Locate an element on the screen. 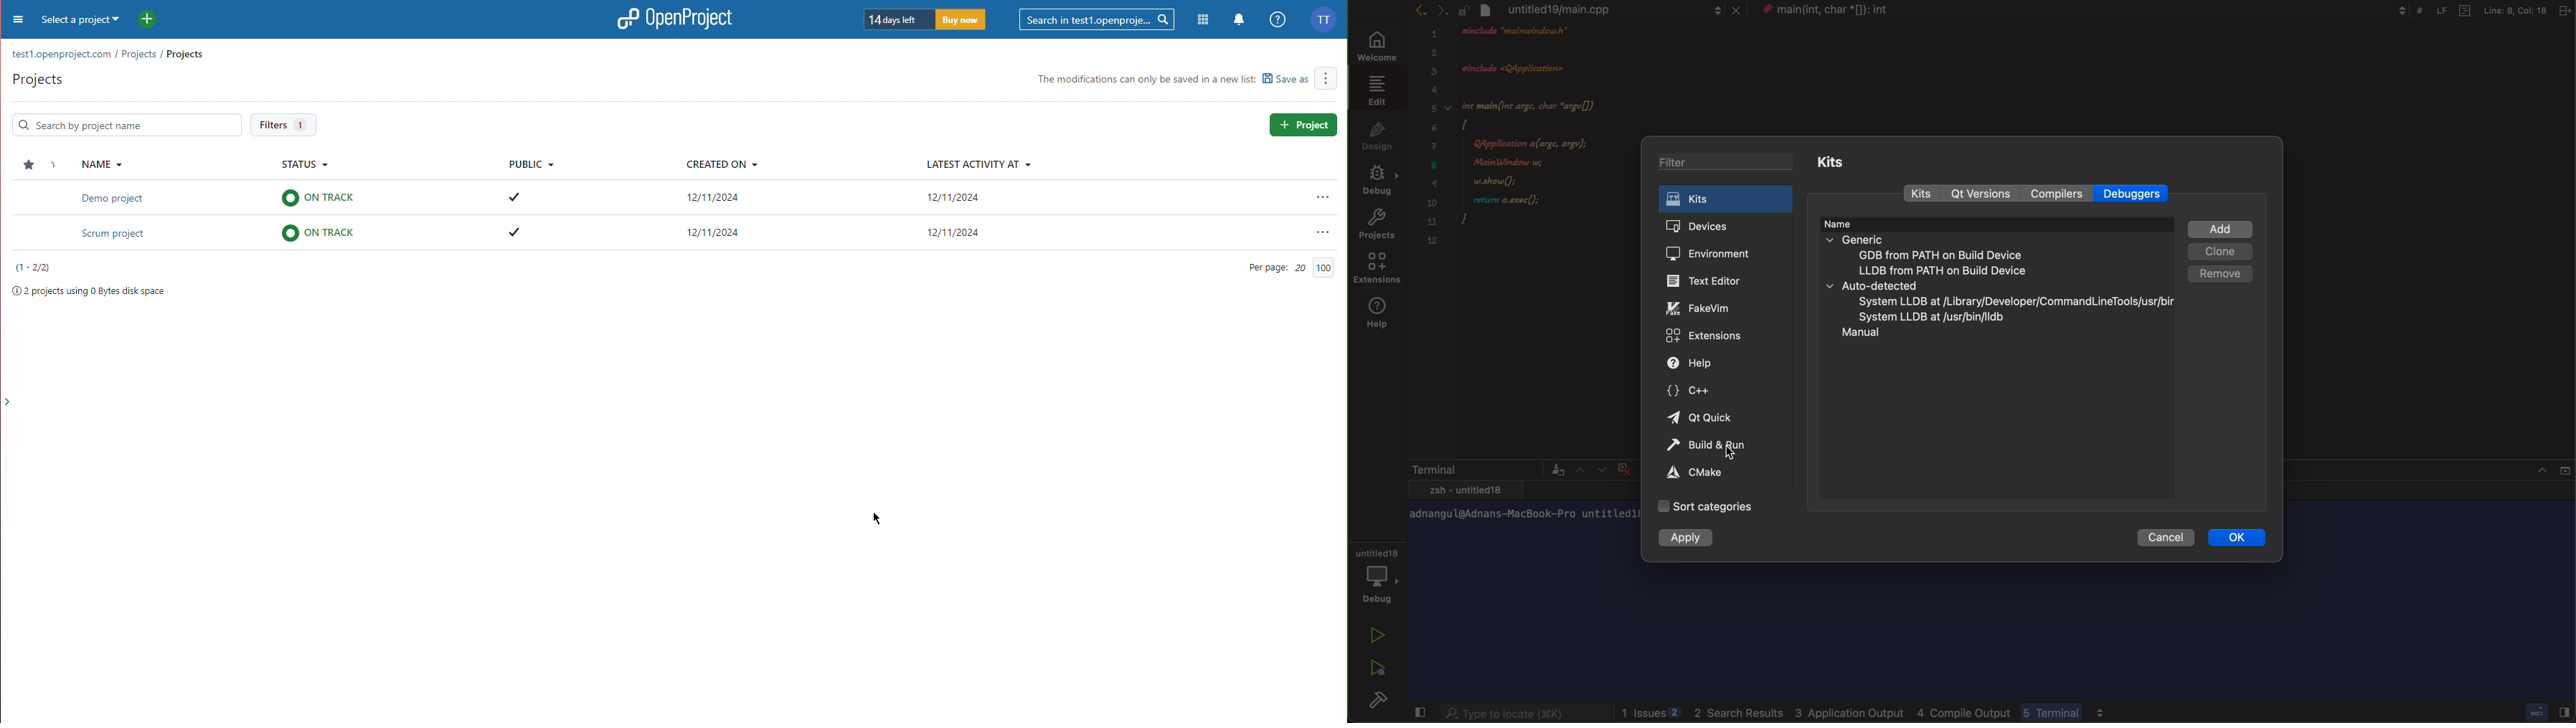 The image size is (2576, 728). filter is located at coordinates (1727, 164).